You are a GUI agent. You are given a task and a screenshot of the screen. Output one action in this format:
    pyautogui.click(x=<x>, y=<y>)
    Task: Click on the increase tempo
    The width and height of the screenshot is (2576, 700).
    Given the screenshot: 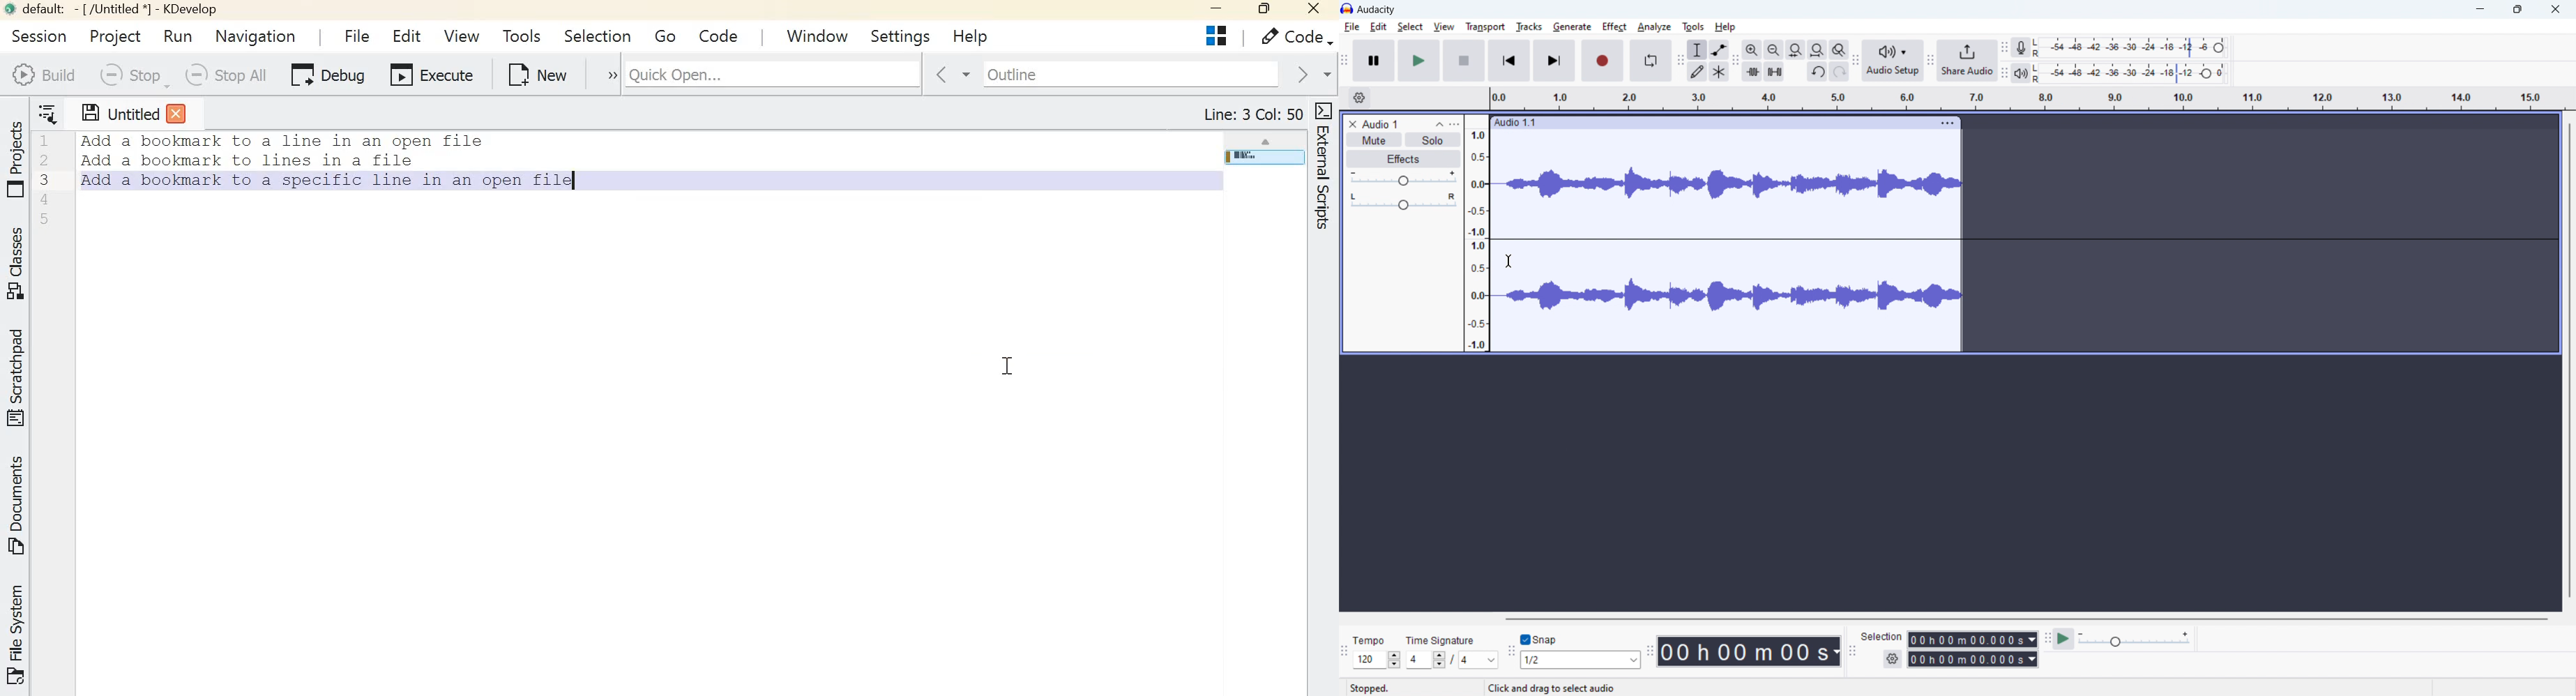 What is the action you would take?
    pyautogui.click(x=1394, y=654)
    